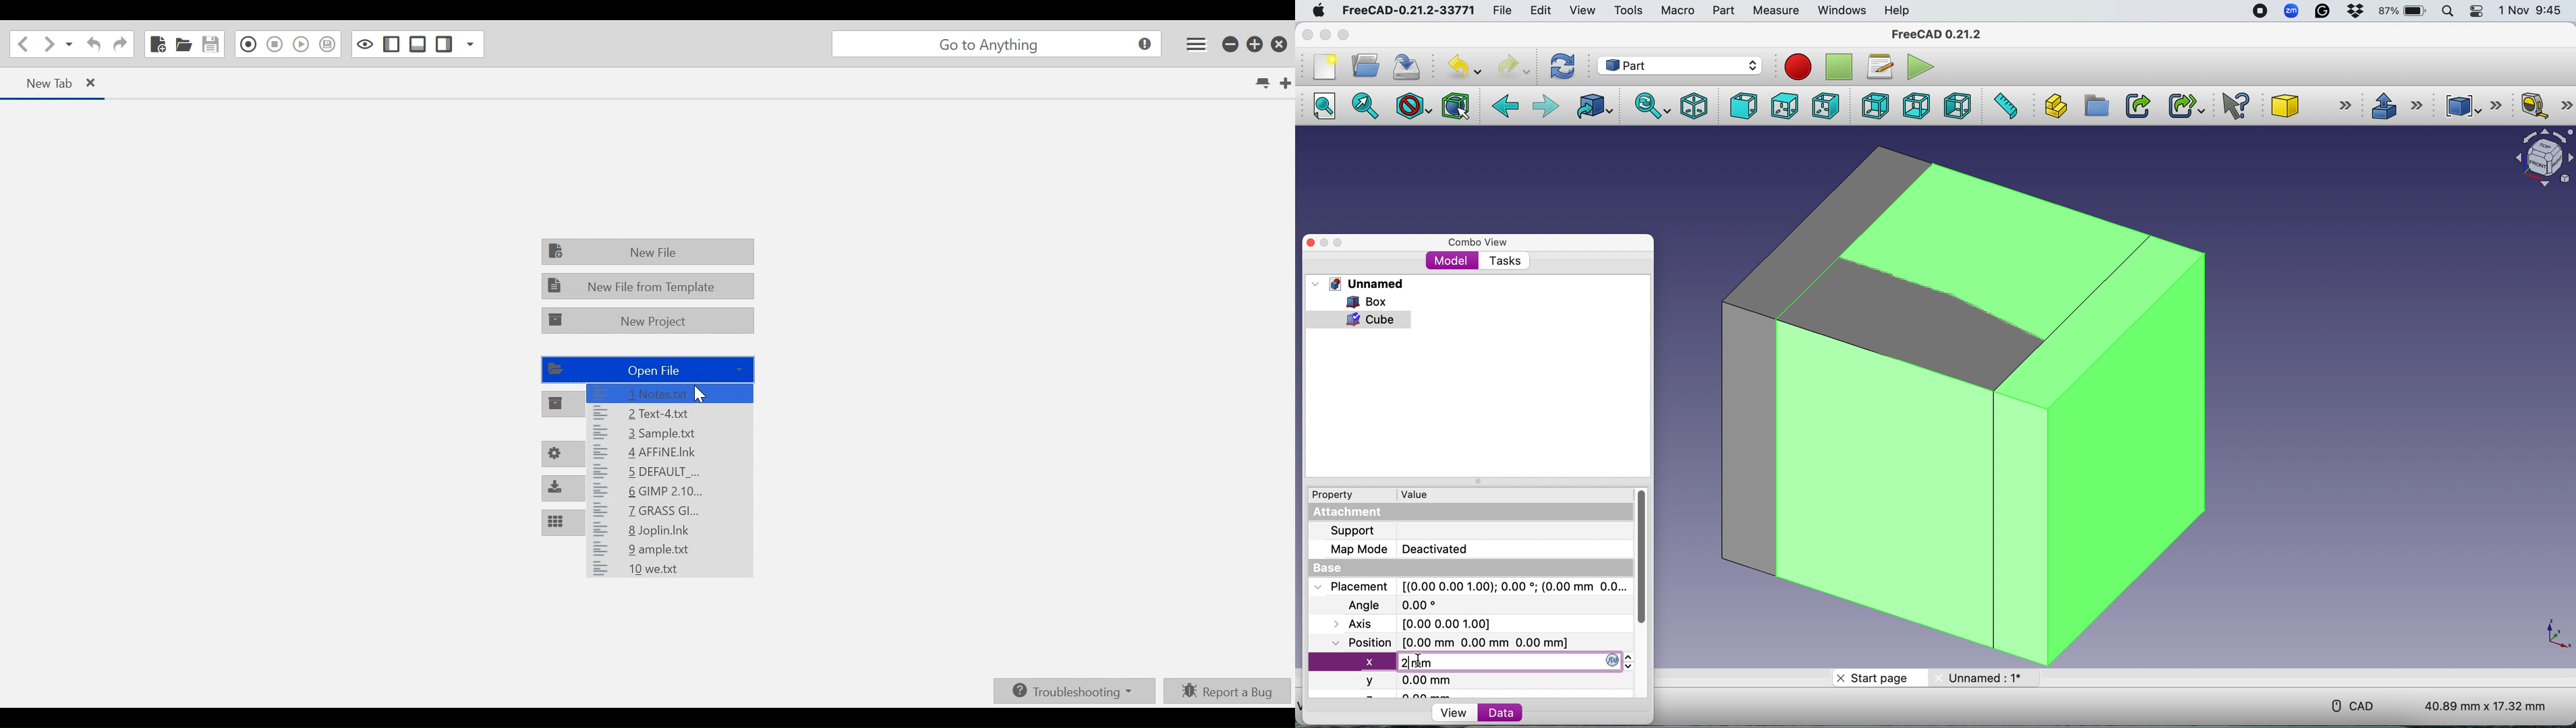 The image size is (2576, 728). Describe the element at coordinates (1415, 106) in the screenshot. I see `Draw style` at that location.